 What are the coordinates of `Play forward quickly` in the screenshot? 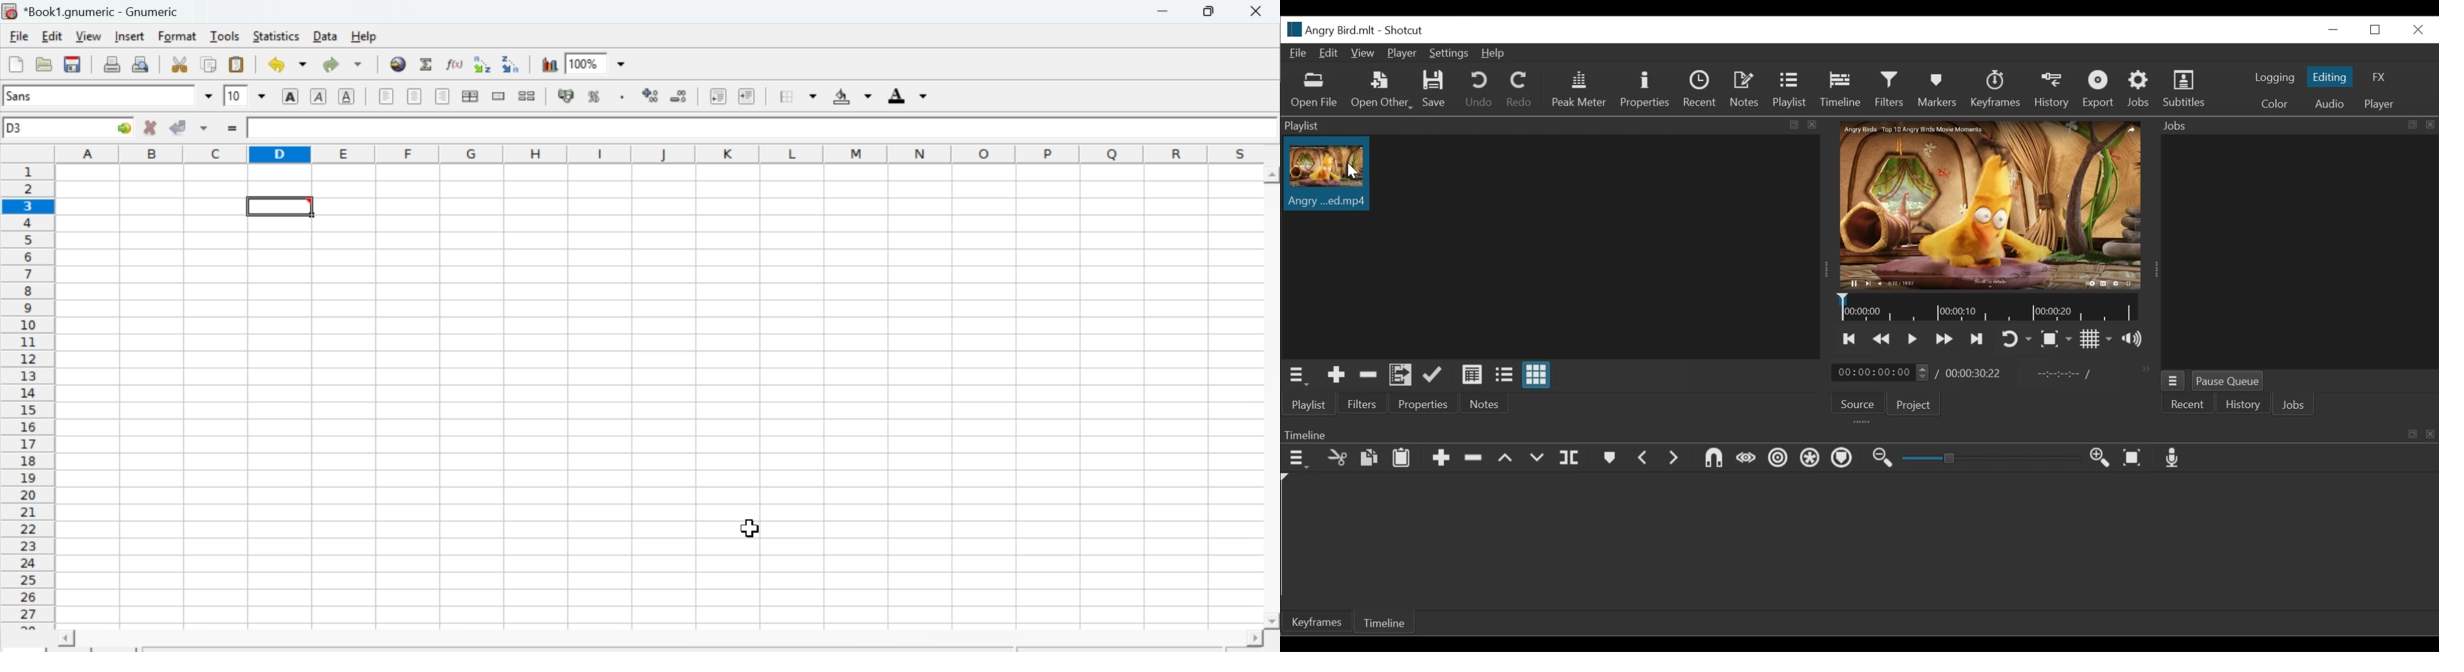 It's located at (1944, 339).